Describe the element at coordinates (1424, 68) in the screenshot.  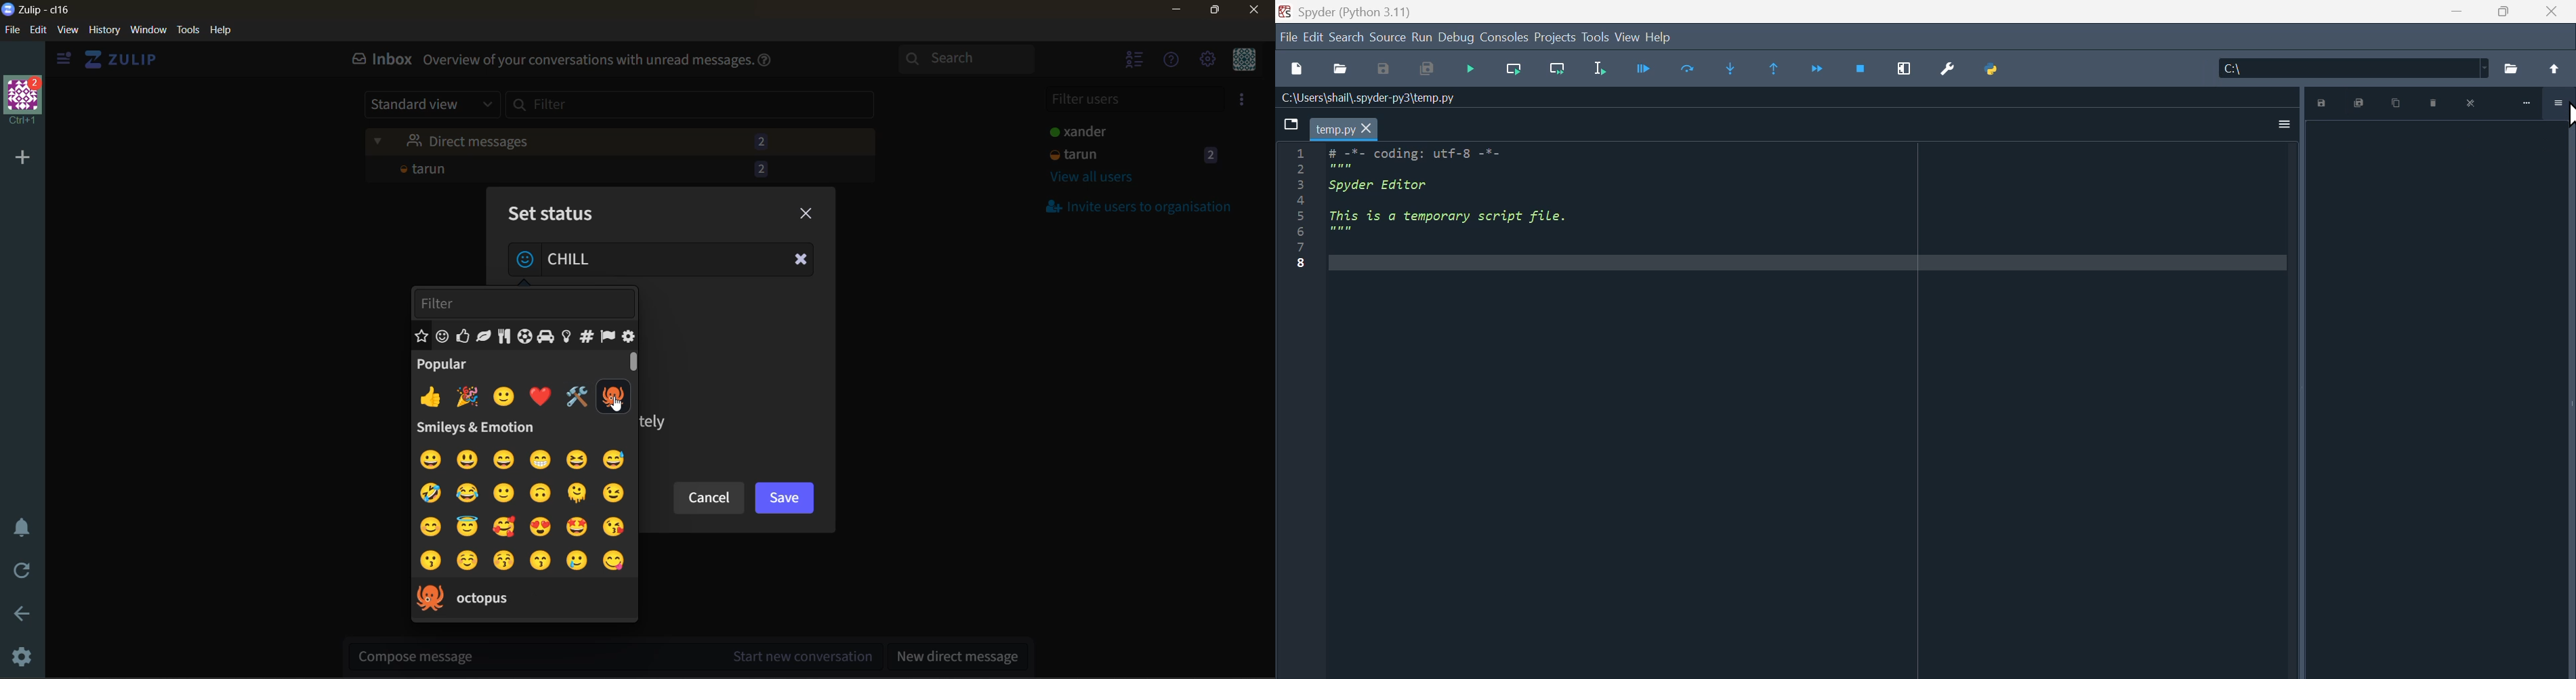
I see `save all` at that location.